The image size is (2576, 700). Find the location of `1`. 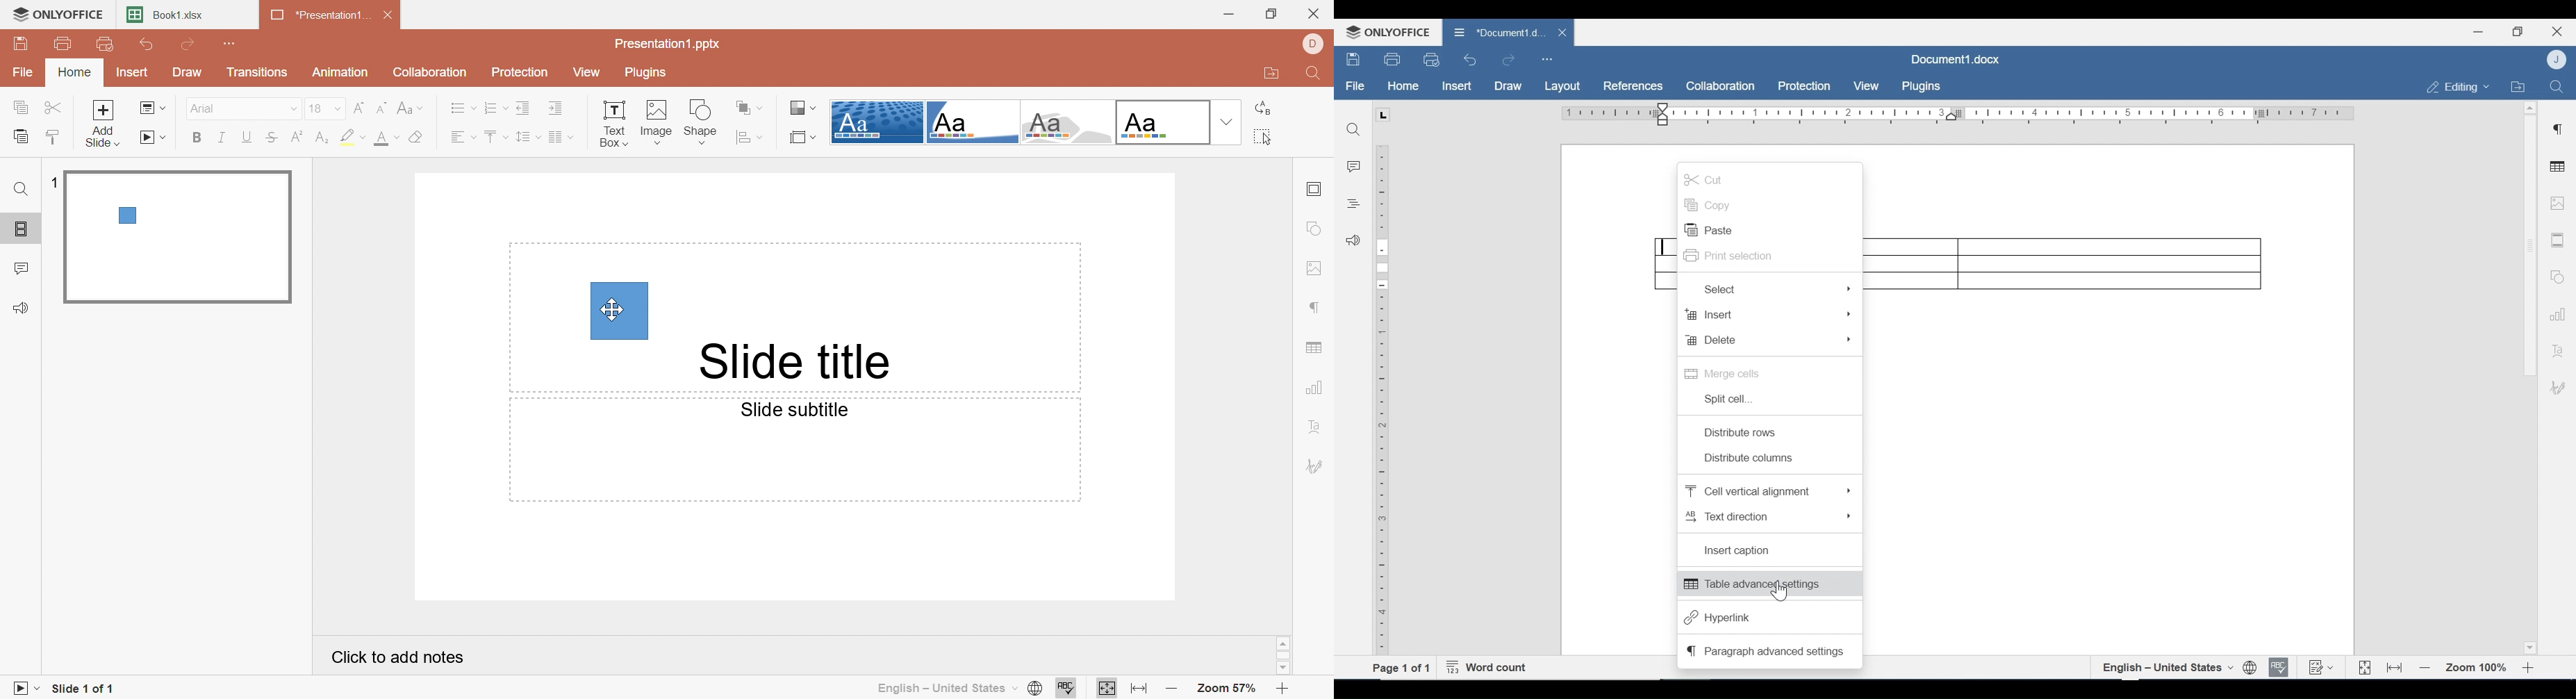

1 is located at coordinates (52, 179).